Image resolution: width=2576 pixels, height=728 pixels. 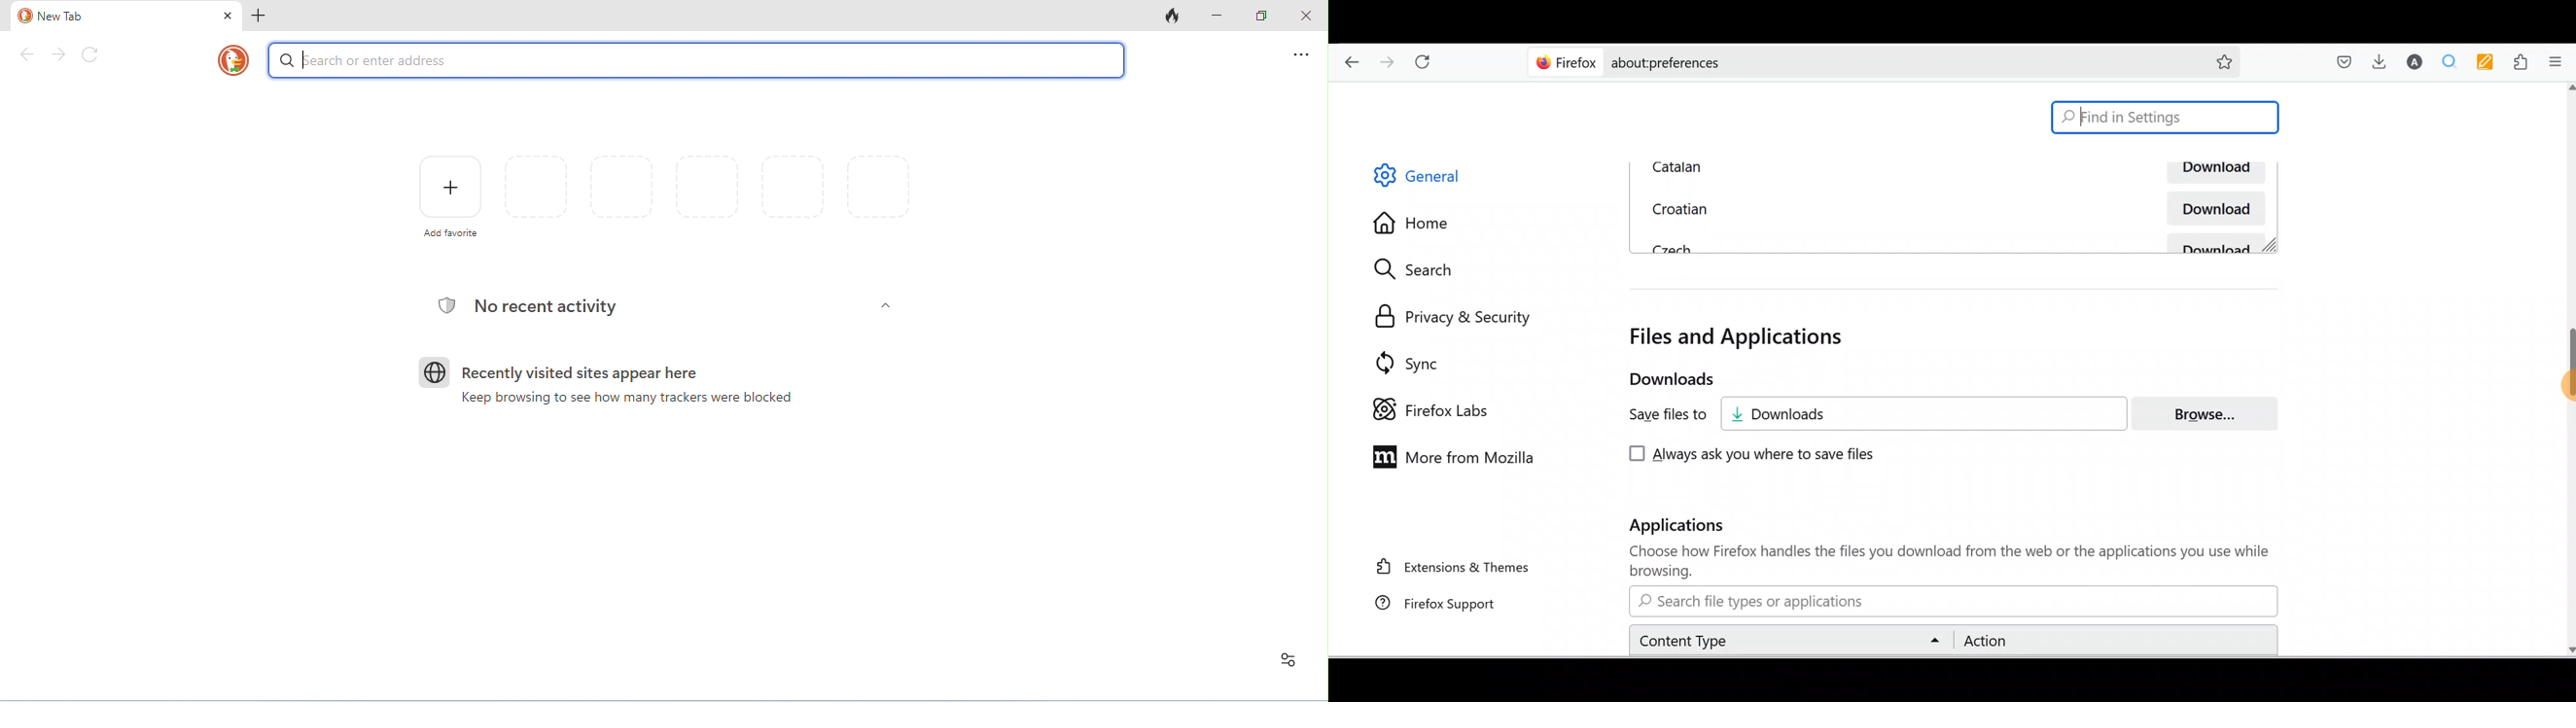 I want to click on scroll down, so click(x=2569, y=648).